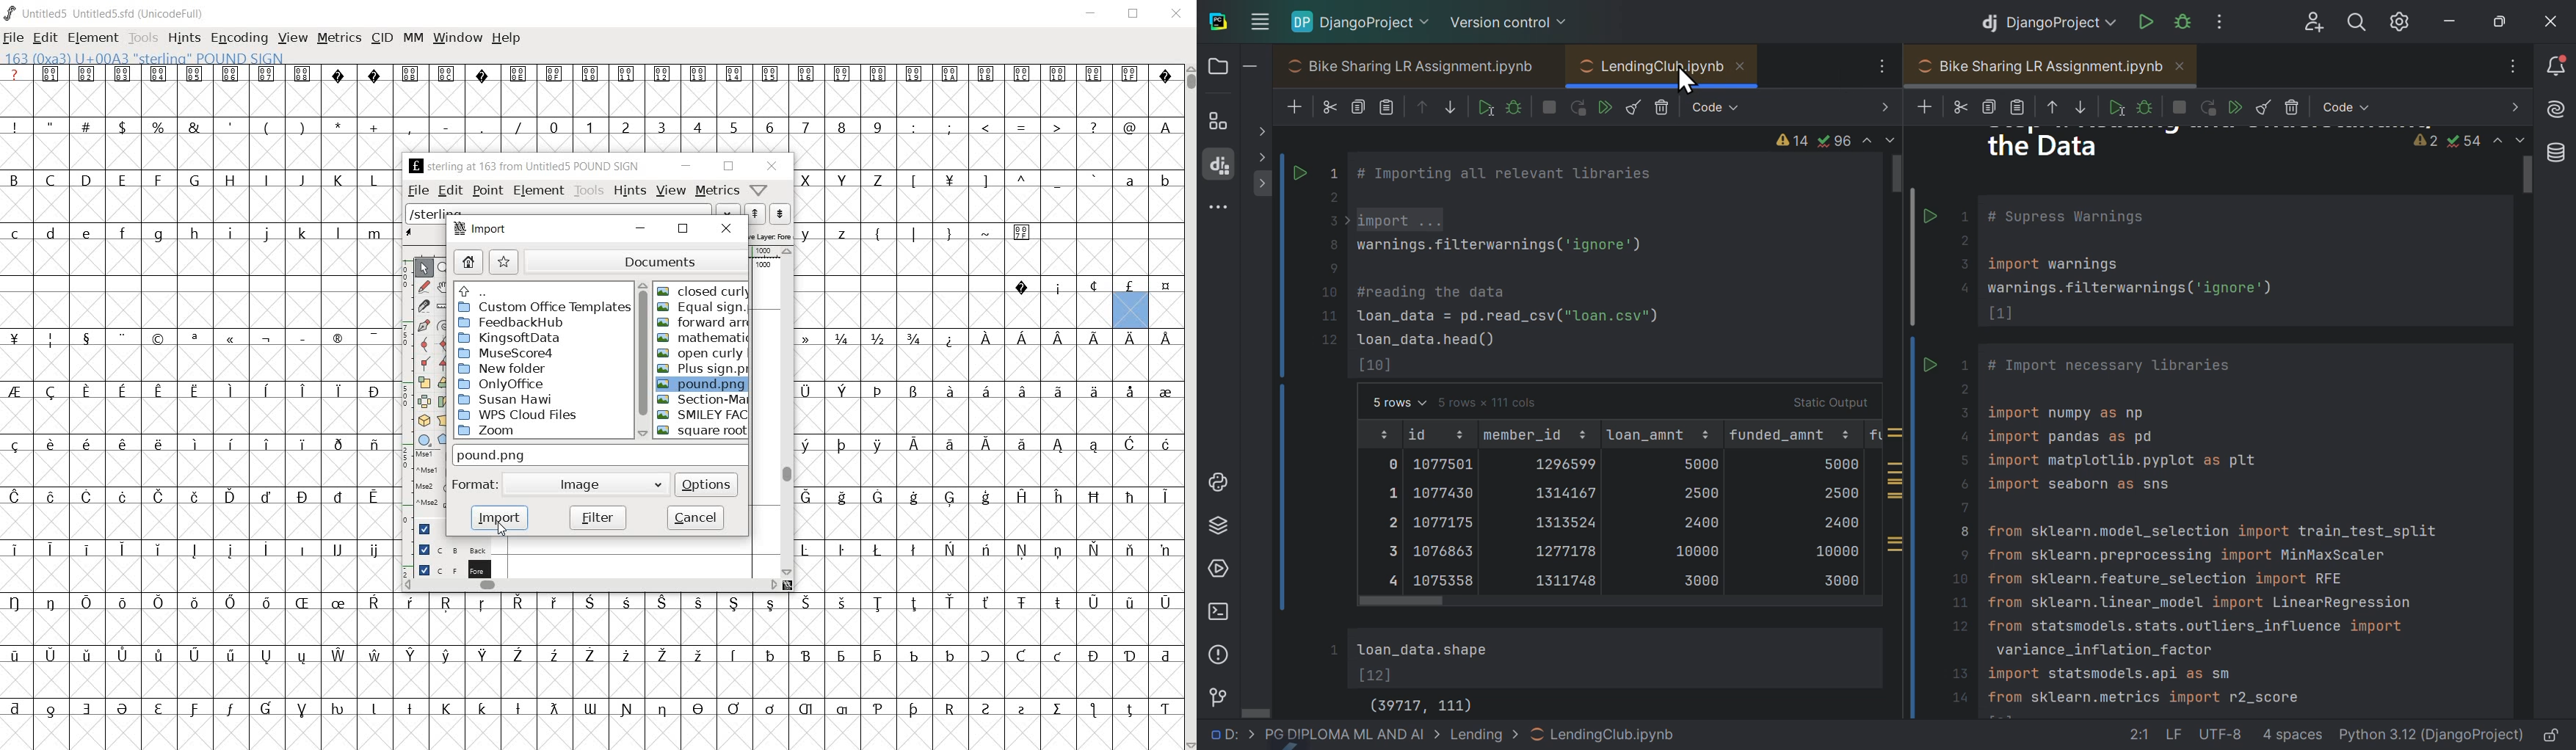 Image resolution: width=2576 pixels, height=756 pixels. I want to click on Files and folders, so click(1232, 66).